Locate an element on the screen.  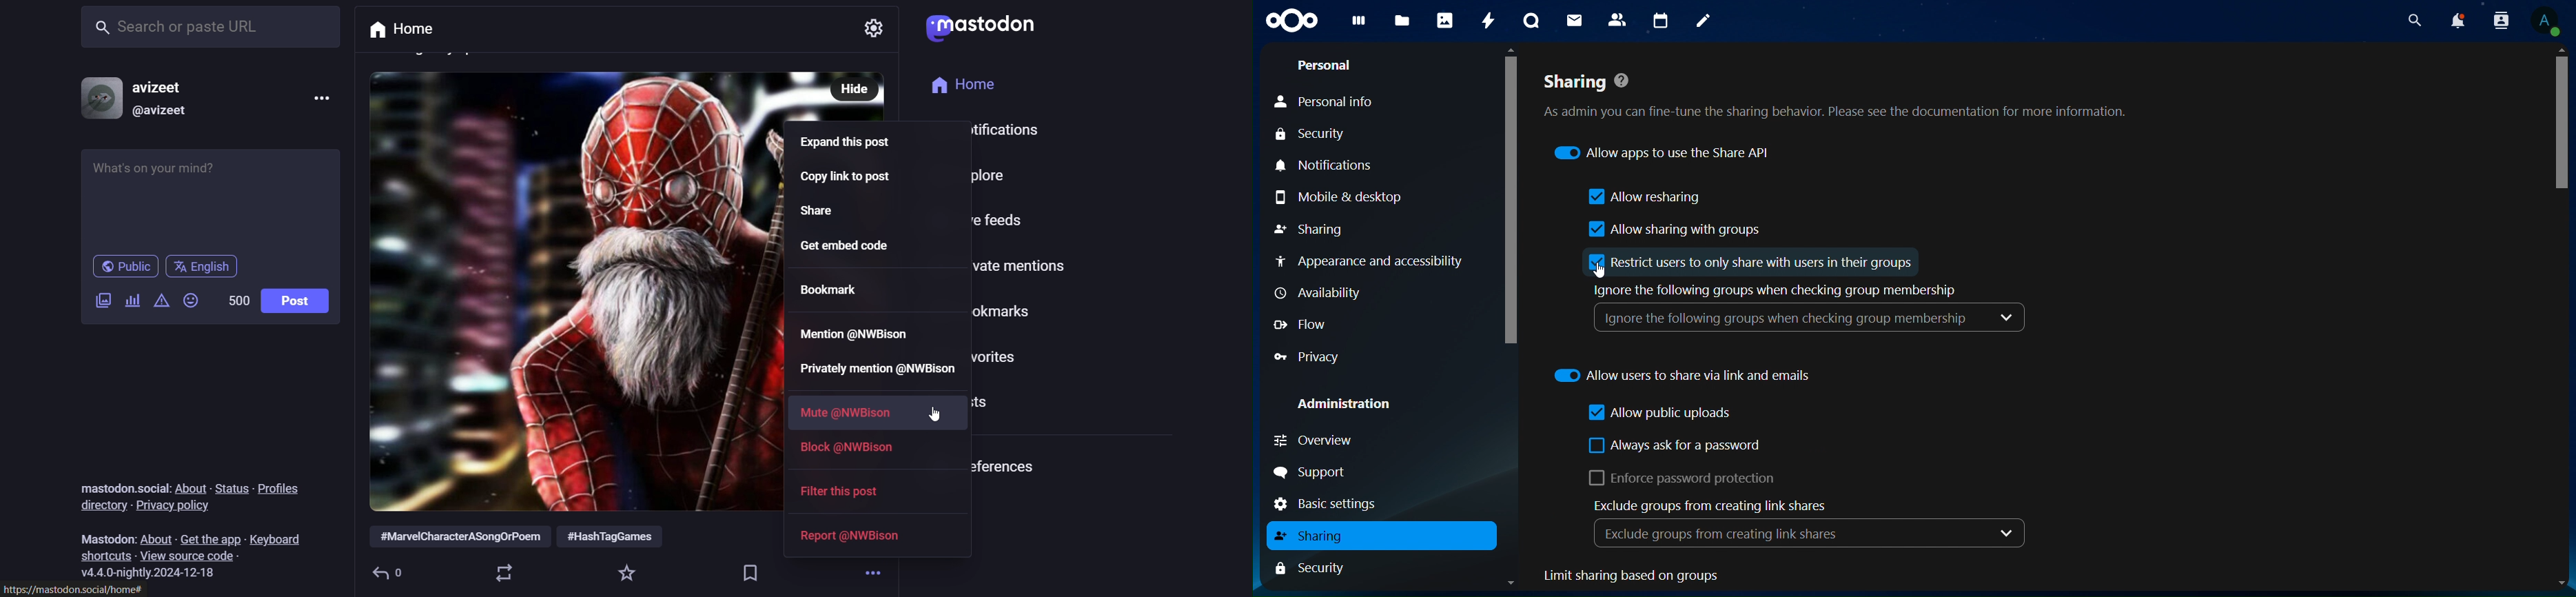
report user is located at coordinates (851, 536).